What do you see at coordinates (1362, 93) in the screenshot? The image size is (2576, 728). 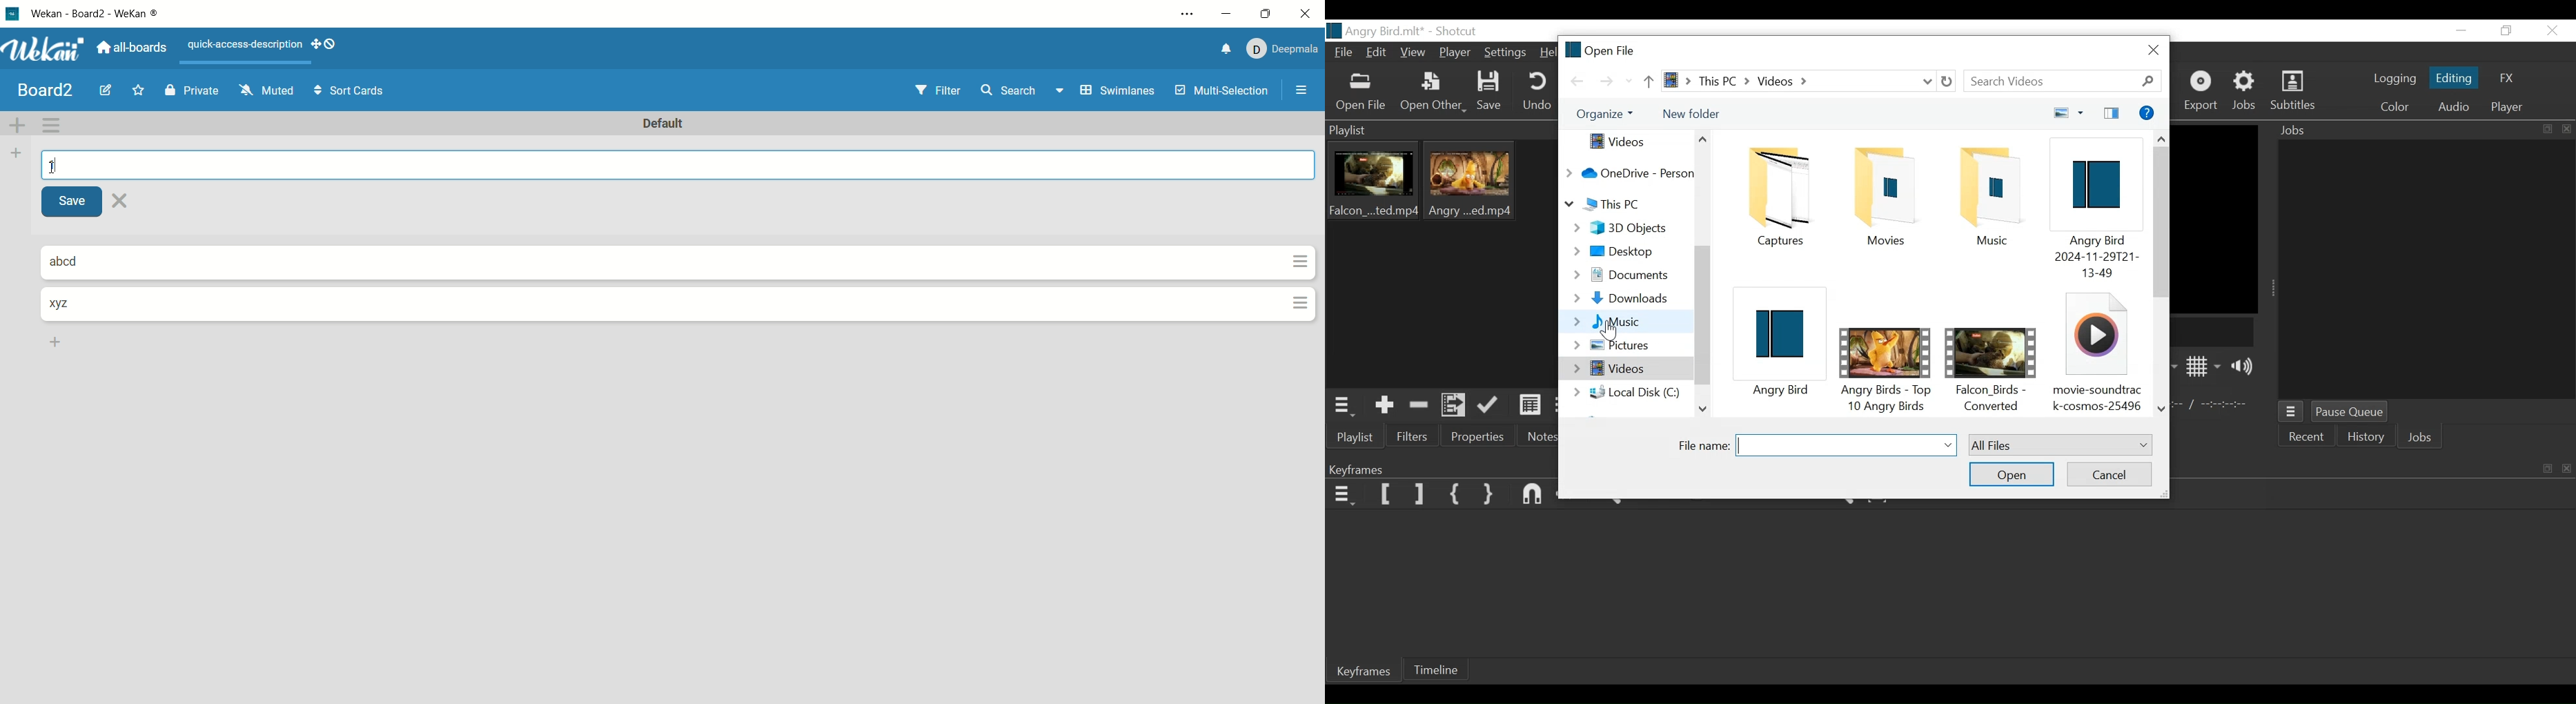 I see `Open File` at bounding box center [1362, 93].